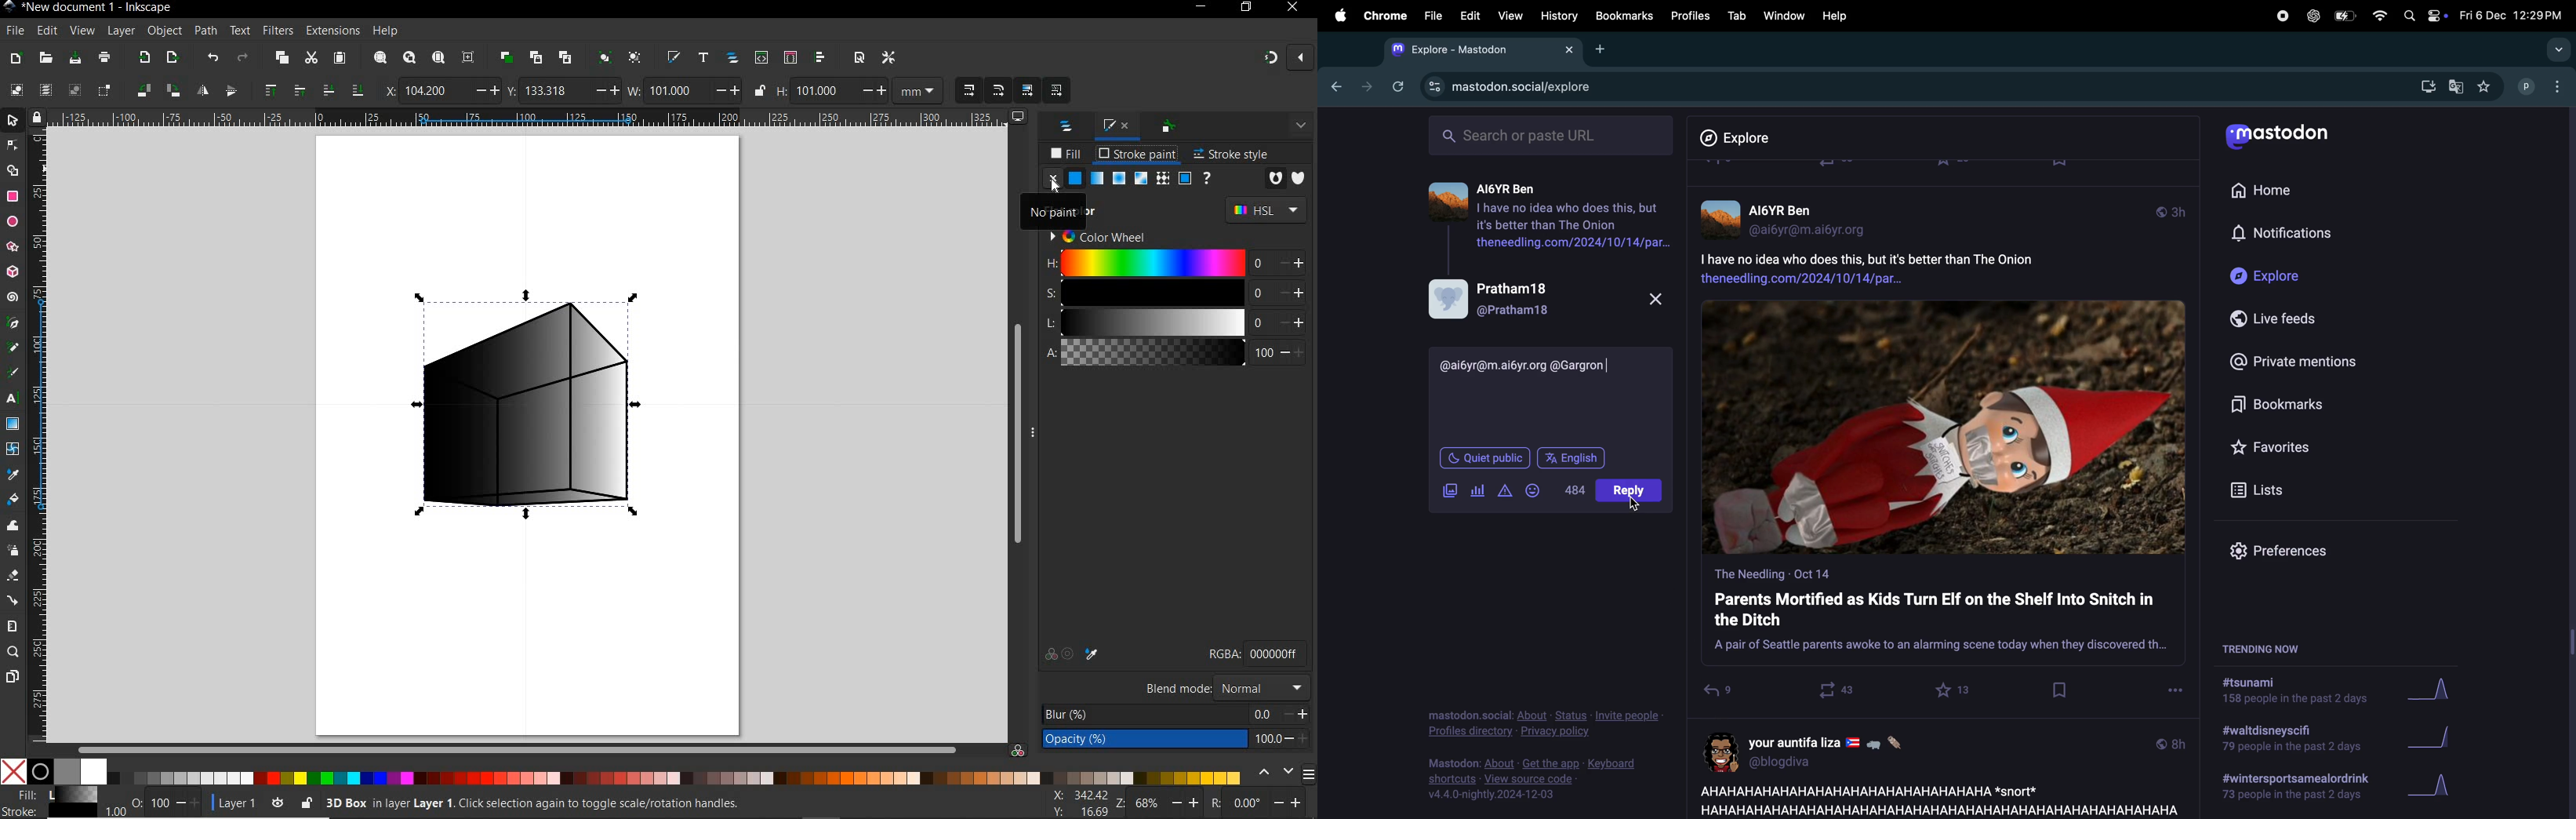 This screenshot has height=840, width=2576. I want to click on HEIGHT OF SELECTION, so click(783, 91).